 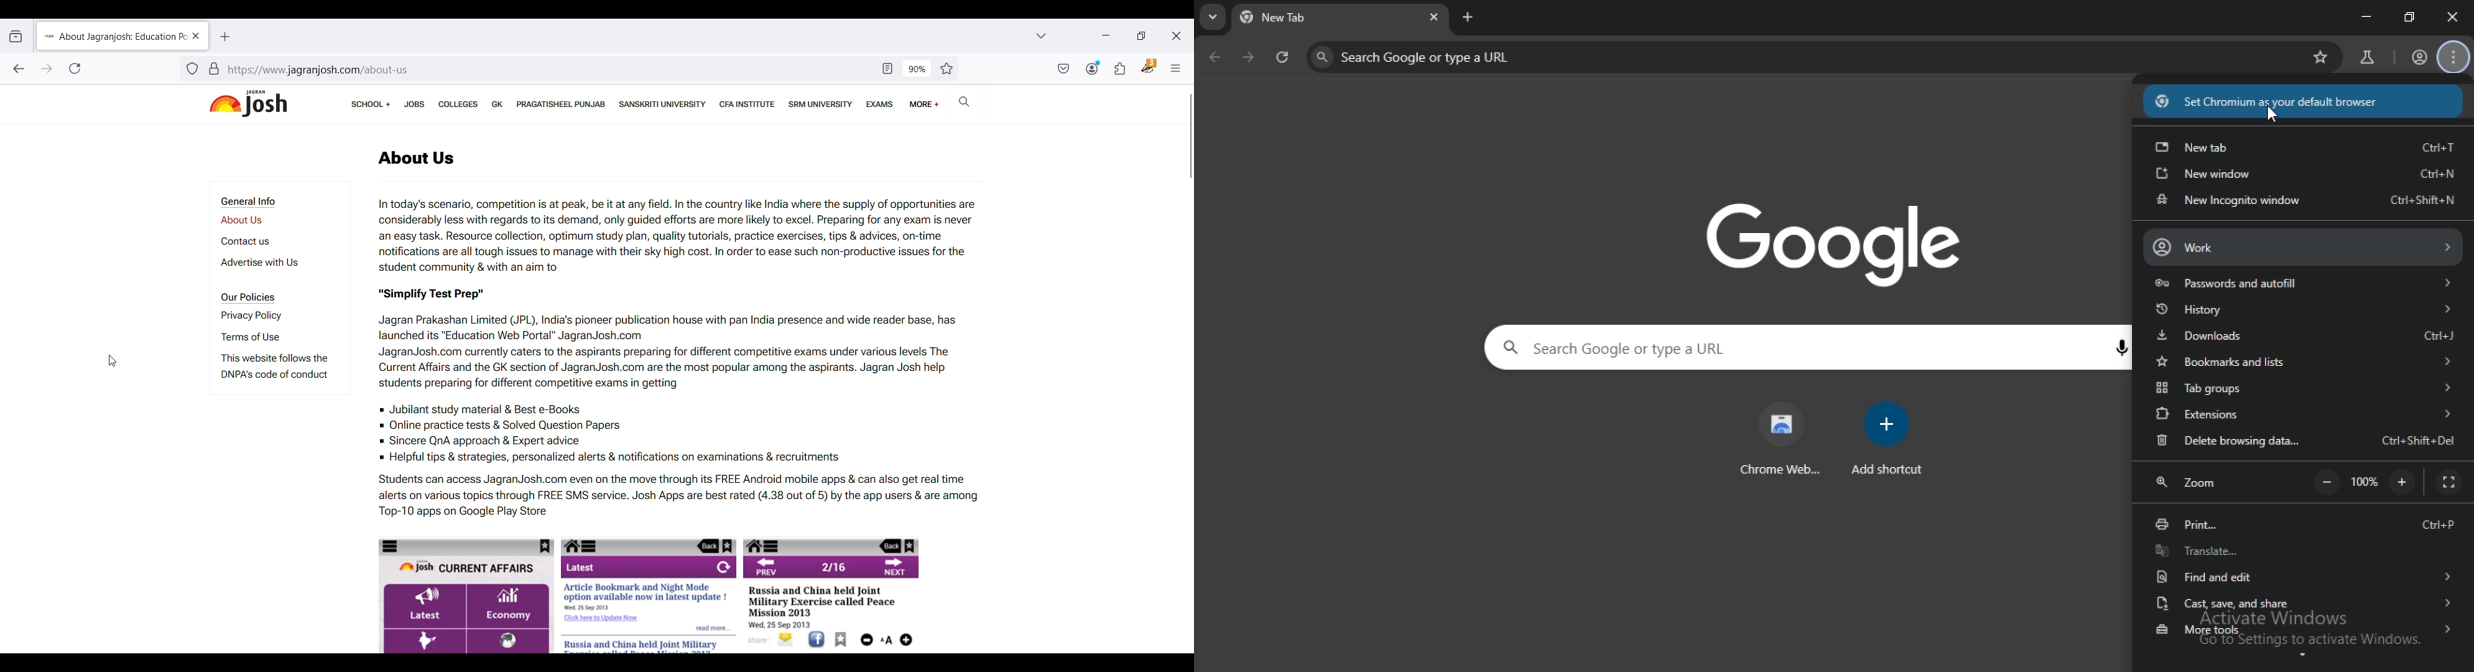 I want to click on Cursor position unchanged, so click(x=113, y=361).